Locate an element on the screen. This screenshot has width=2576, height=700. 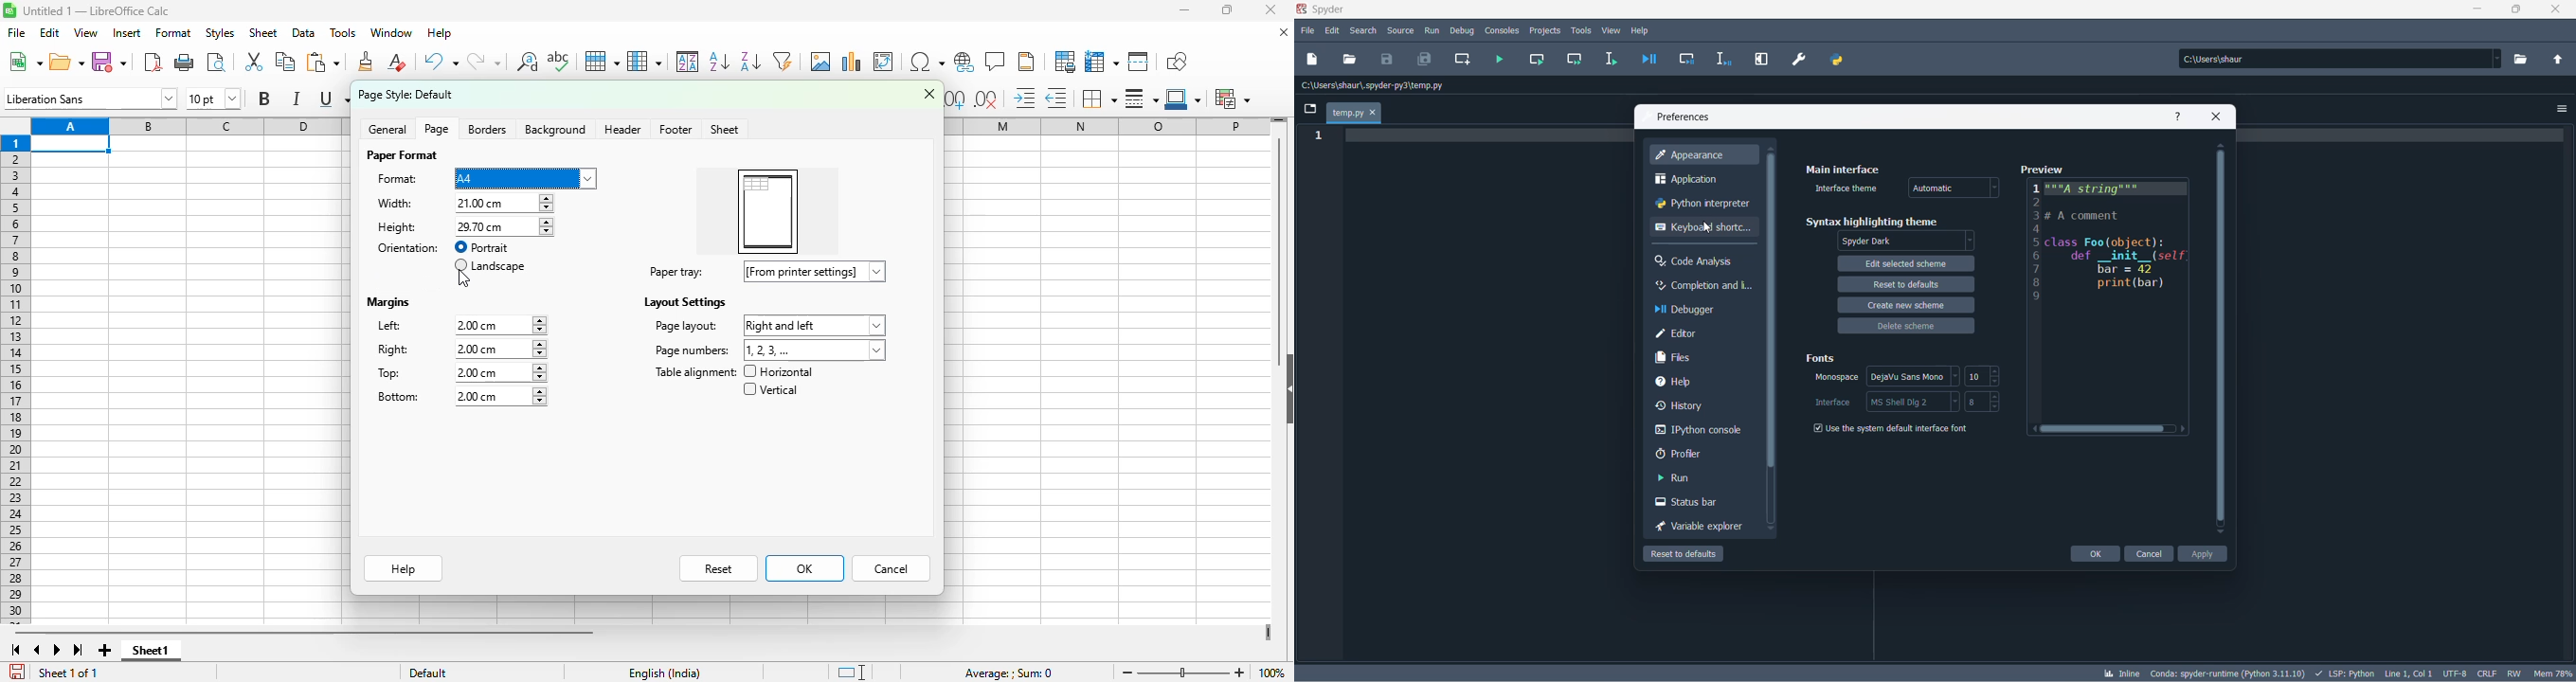
increment is located at coordinates (1996, 373).